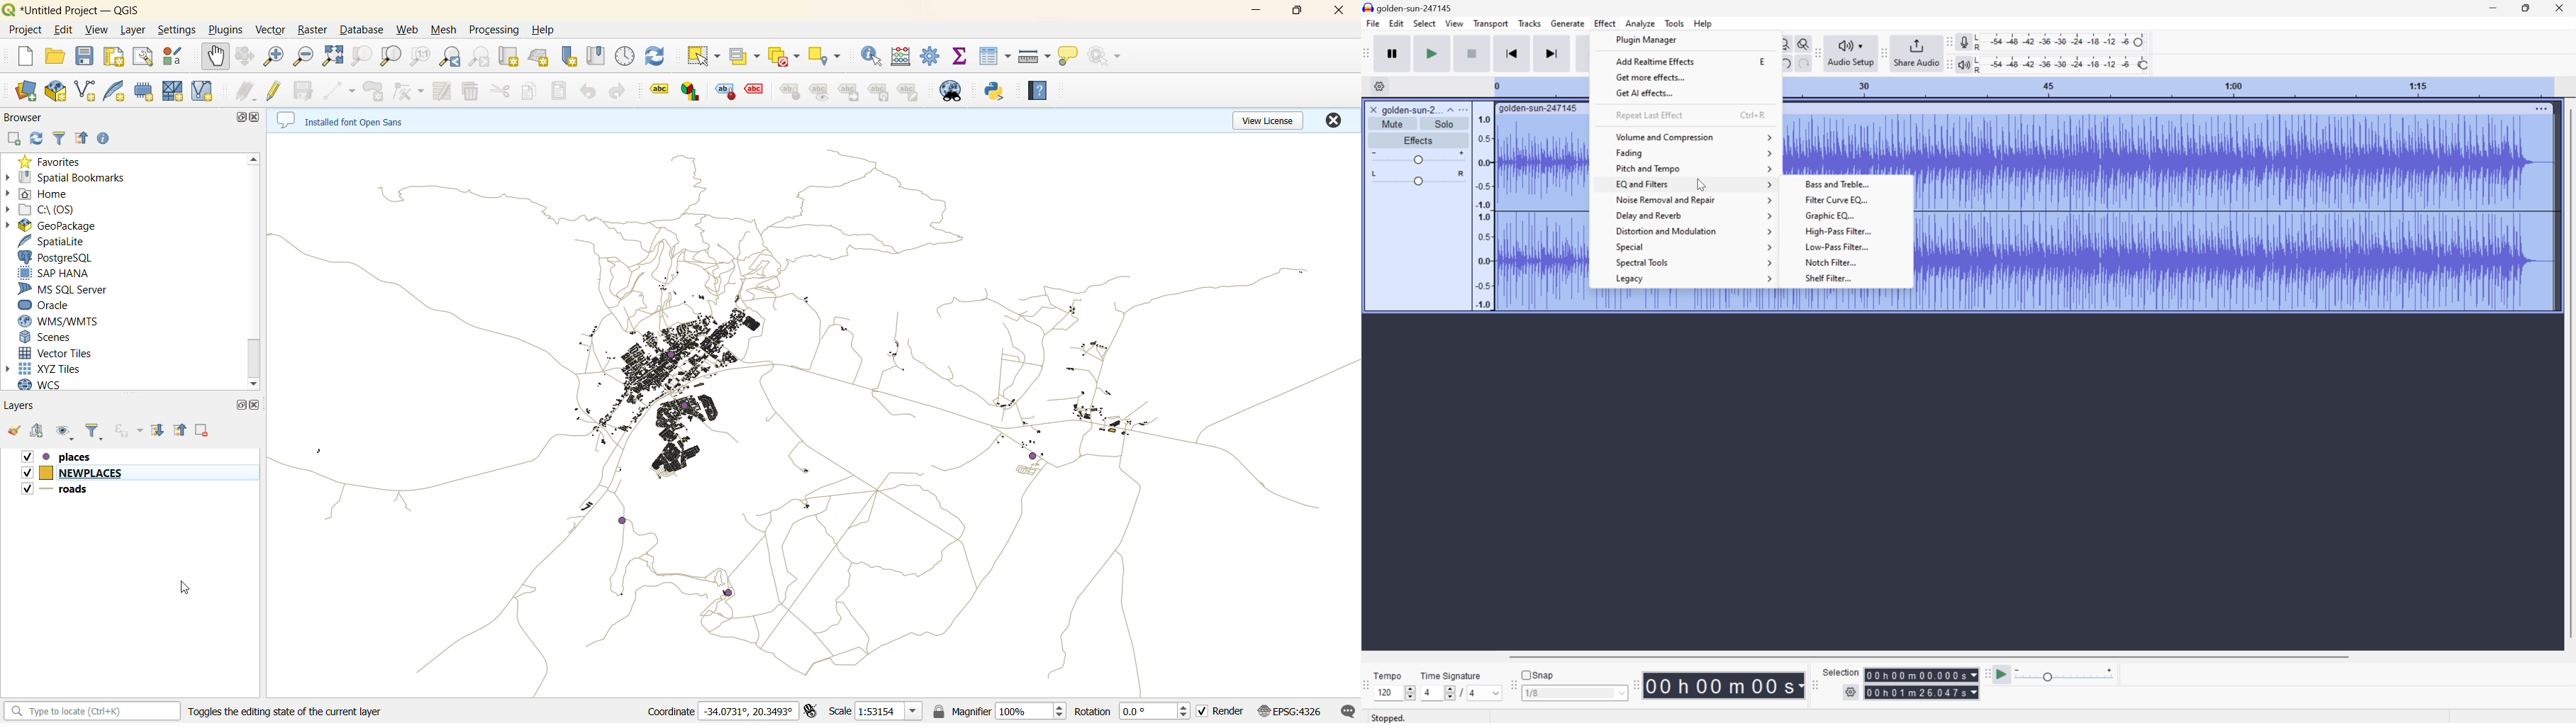 The height and width of the screenshot is (728, 2576). What do you see at coordinates (1693, 200) in the screenshot?
I see `Noise Removal and repair` at bounding box center [1693, 200].